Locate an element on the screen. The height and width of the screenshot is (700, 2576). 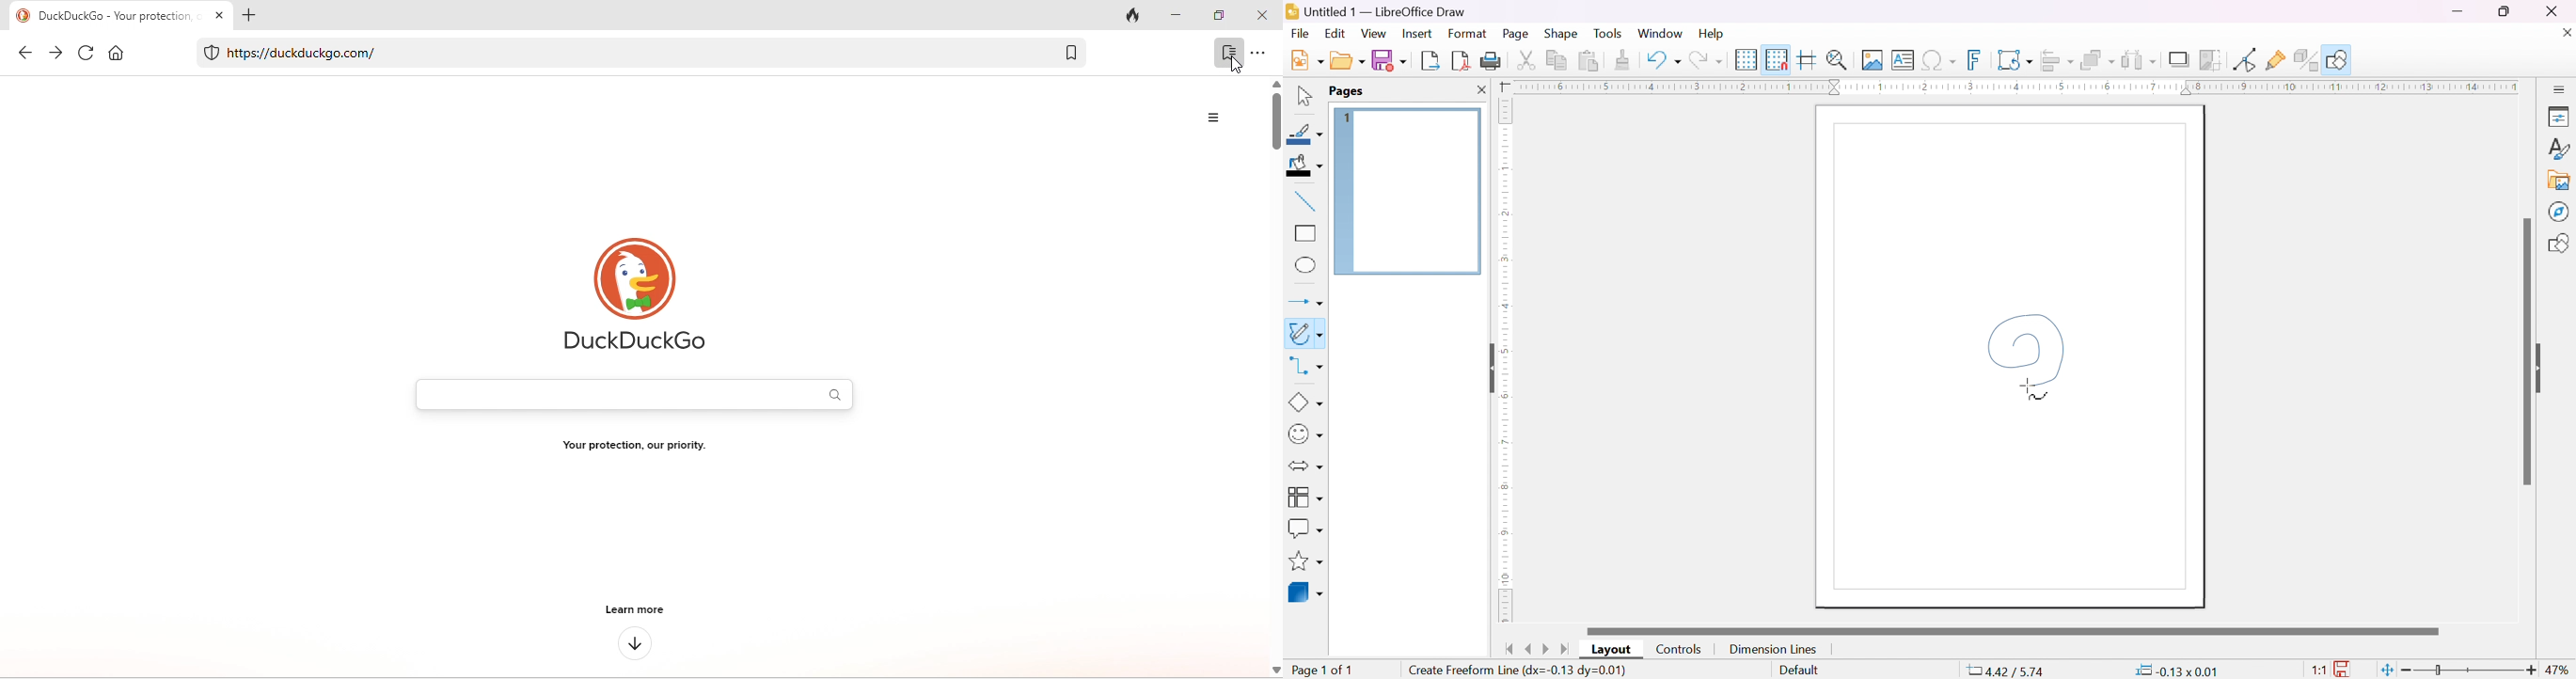
DuckDuckGo- Your protection is located at coordinates (122, 16).